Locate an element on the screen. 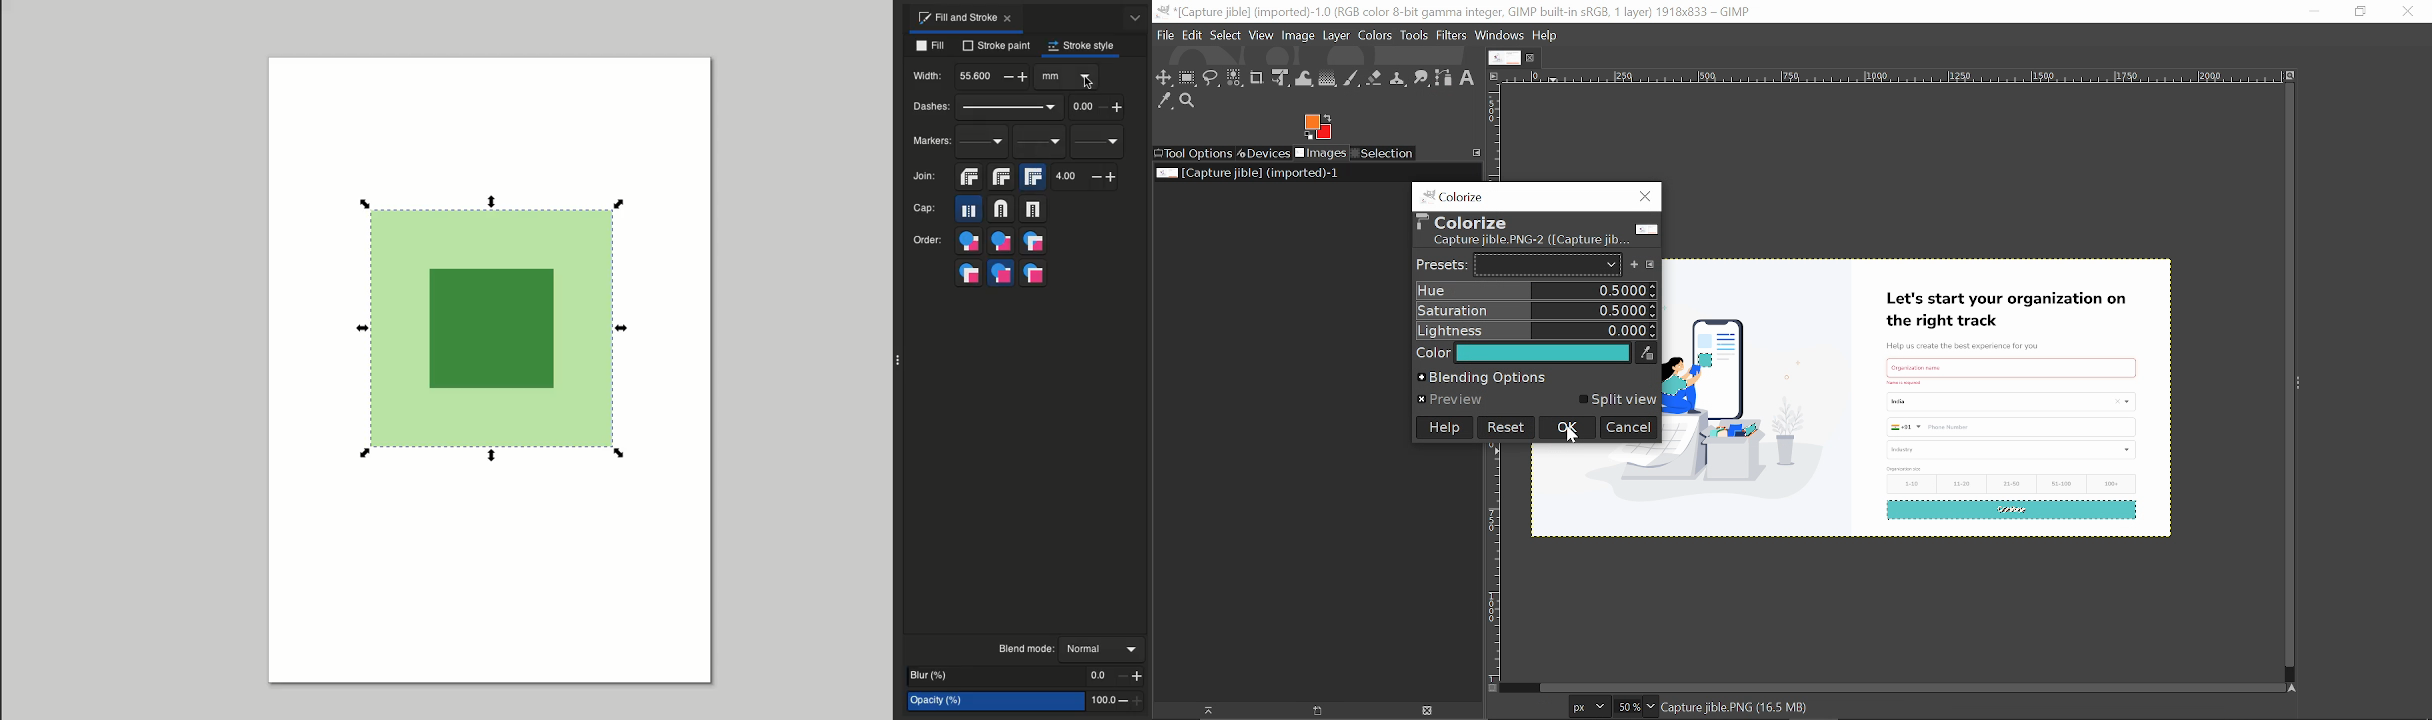 The width and height of the screenshot is (2436, 728). Width is located at coordinates (926, 76).